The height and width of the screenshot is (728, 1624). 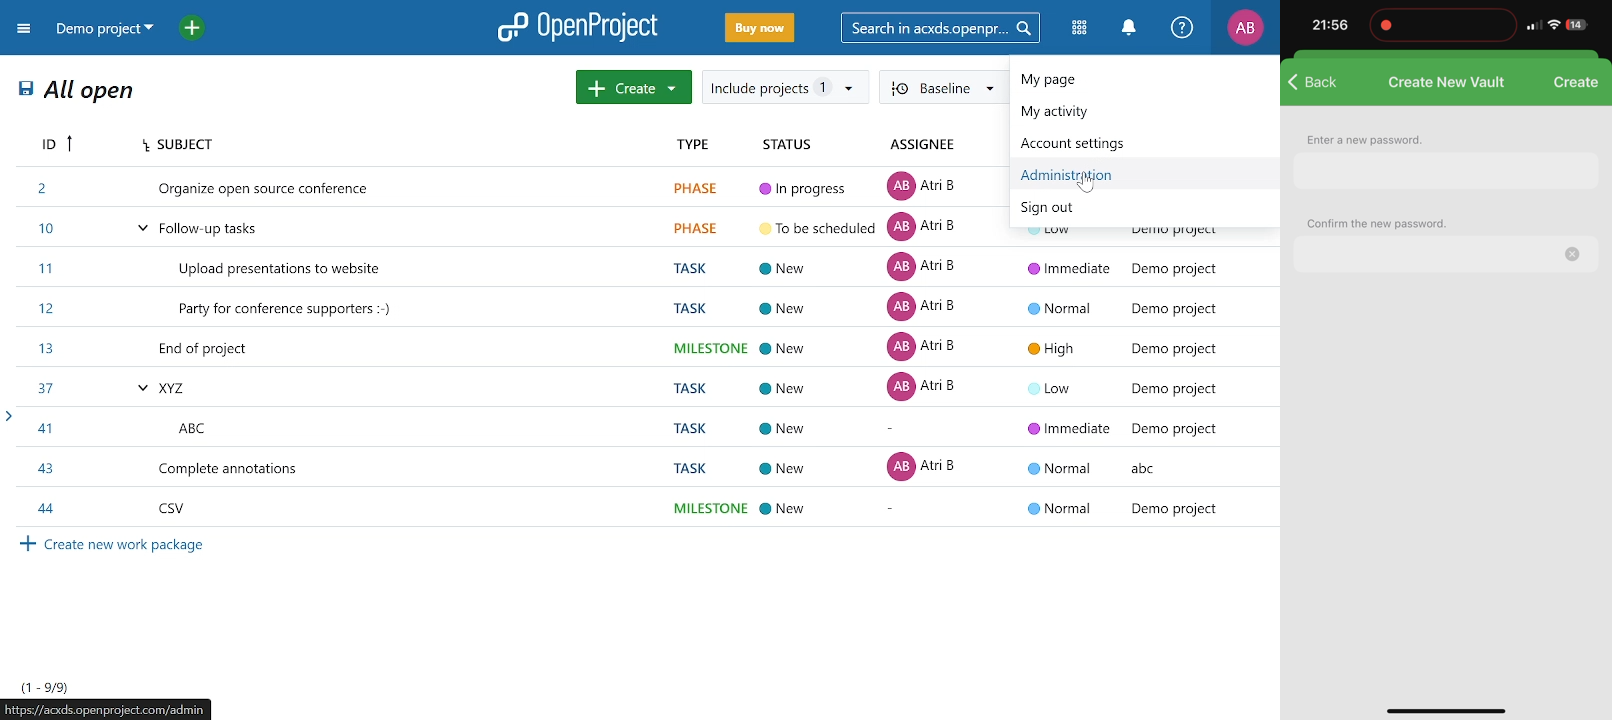 What do you see at coordinates (1132, 80) in the screenshot?
I see `my page` at bounding box center [1132, 80].